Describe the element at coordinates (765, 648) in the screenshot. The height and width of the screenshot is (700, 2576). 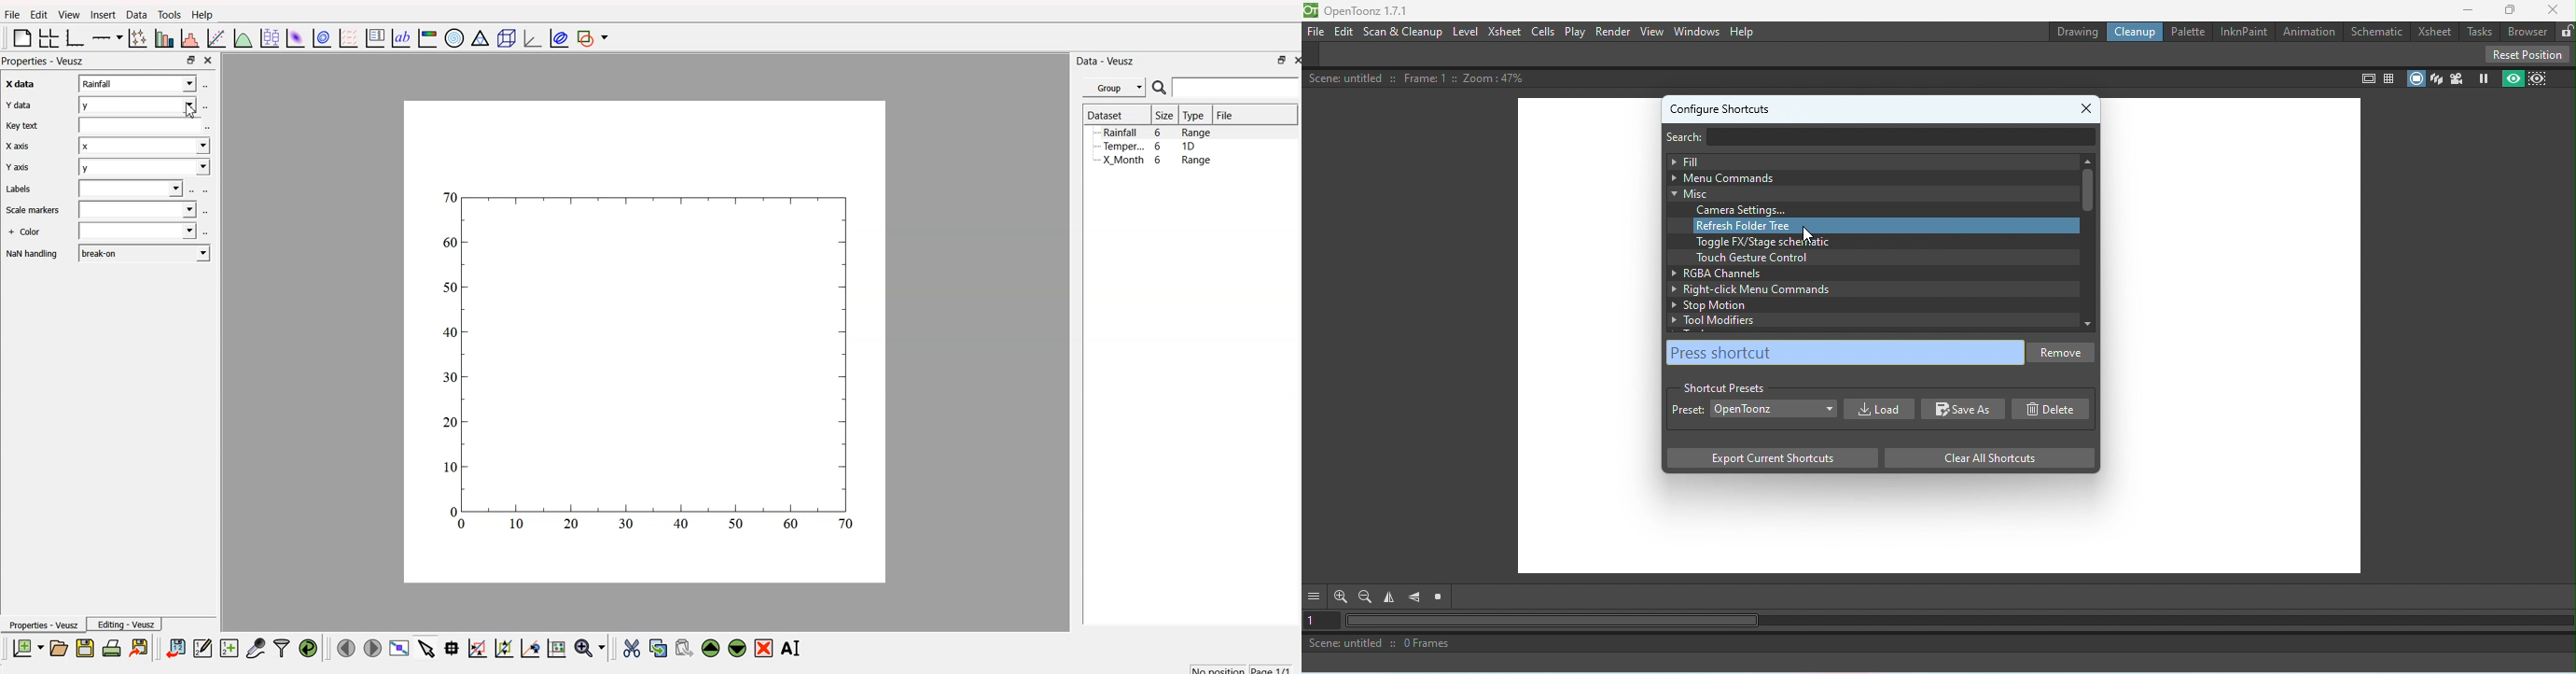
I see `remove the selected widget` at that location.